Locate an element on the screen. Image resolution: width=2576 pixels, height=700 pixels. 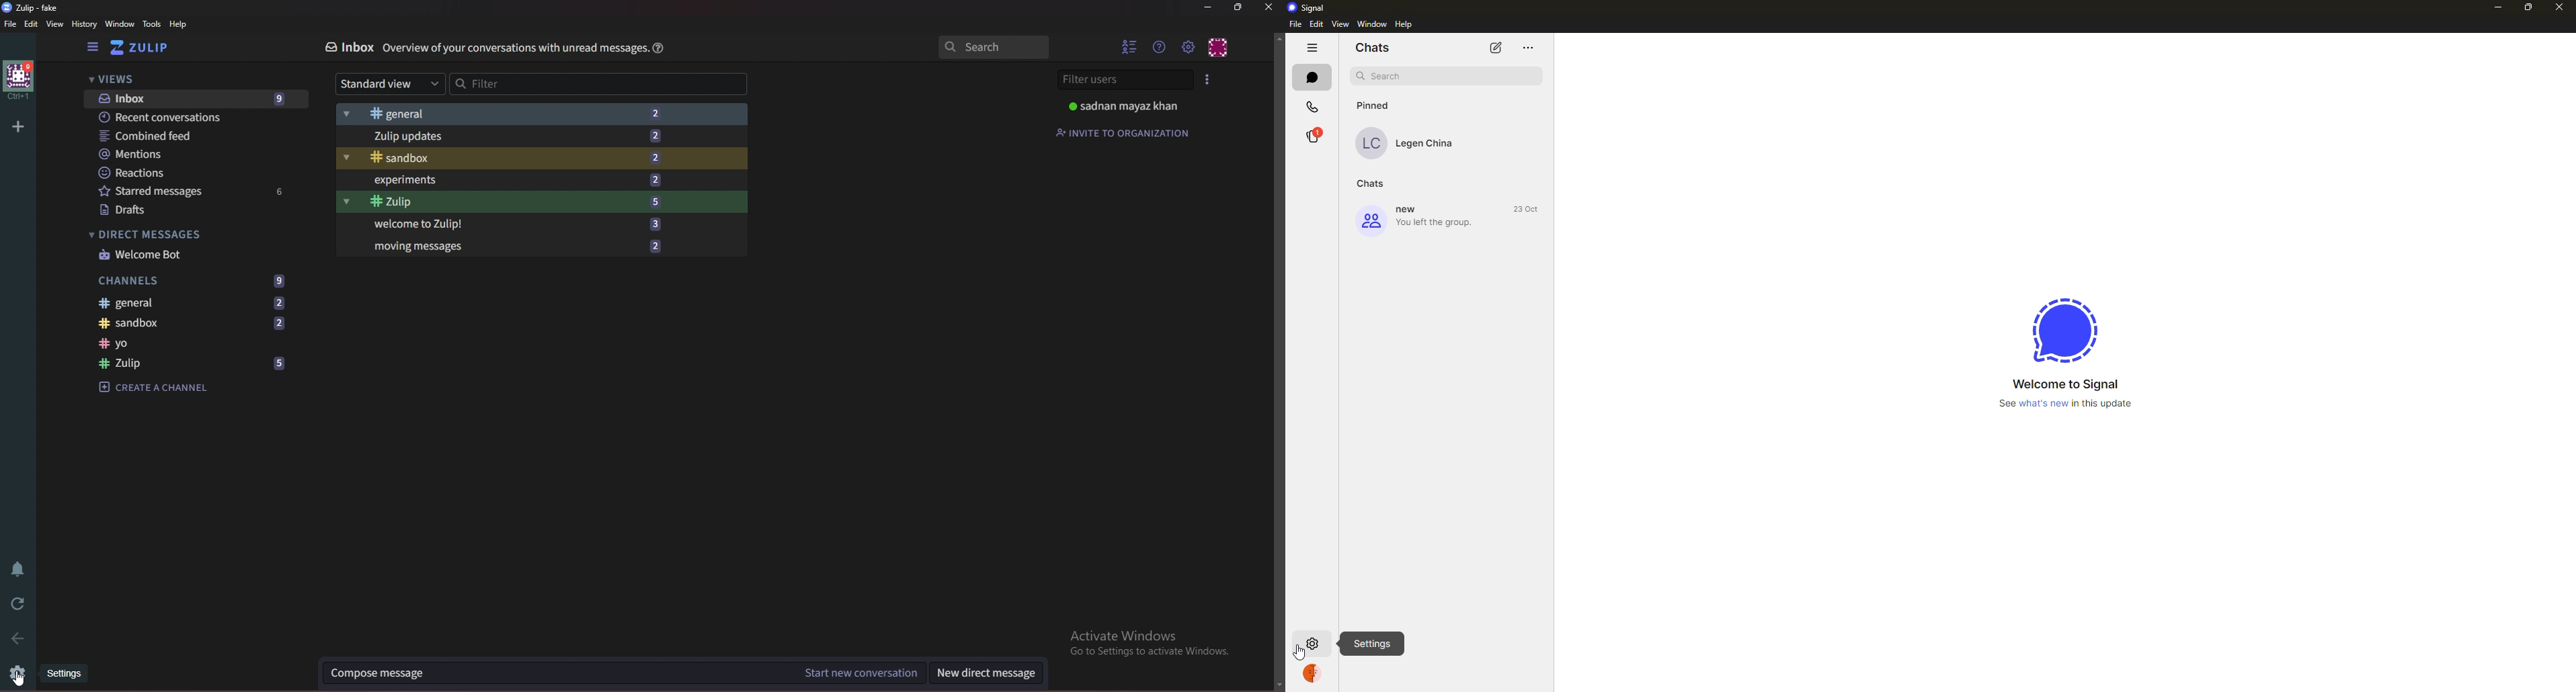
clicking on settings is located at coordinates (1312, 644).